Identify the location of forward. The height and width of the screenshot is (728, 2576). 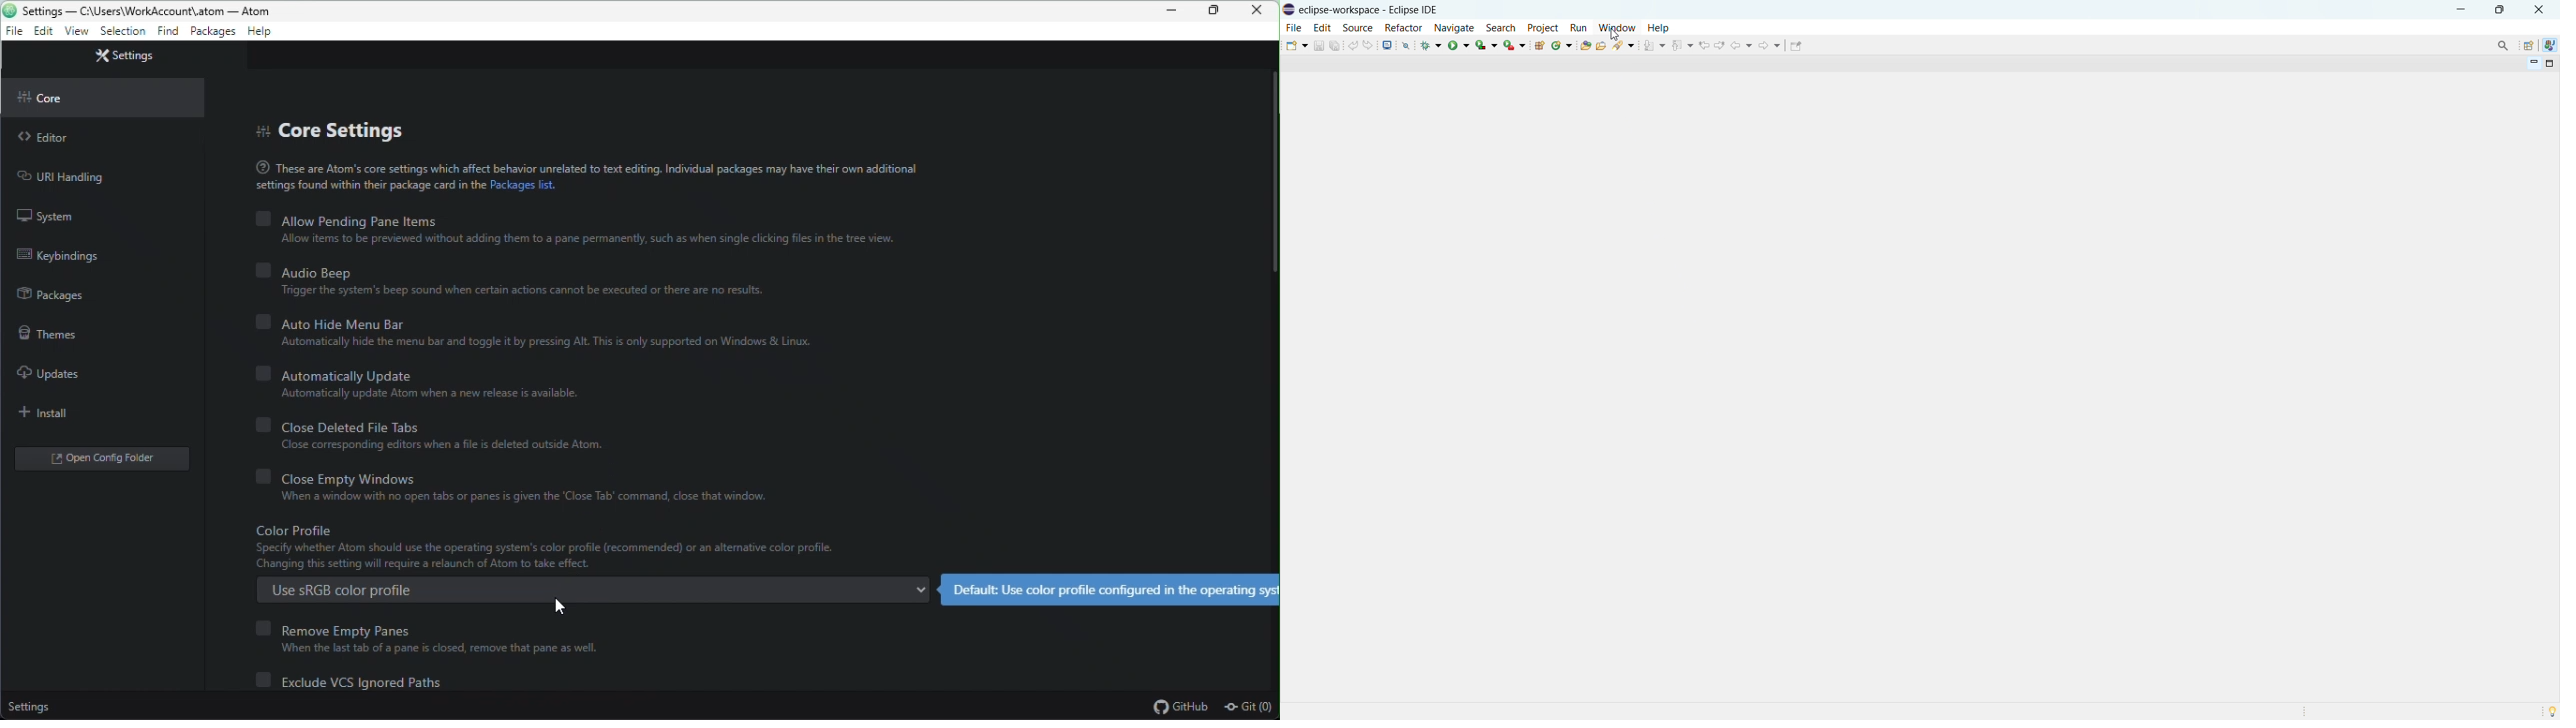
(1769, 45).